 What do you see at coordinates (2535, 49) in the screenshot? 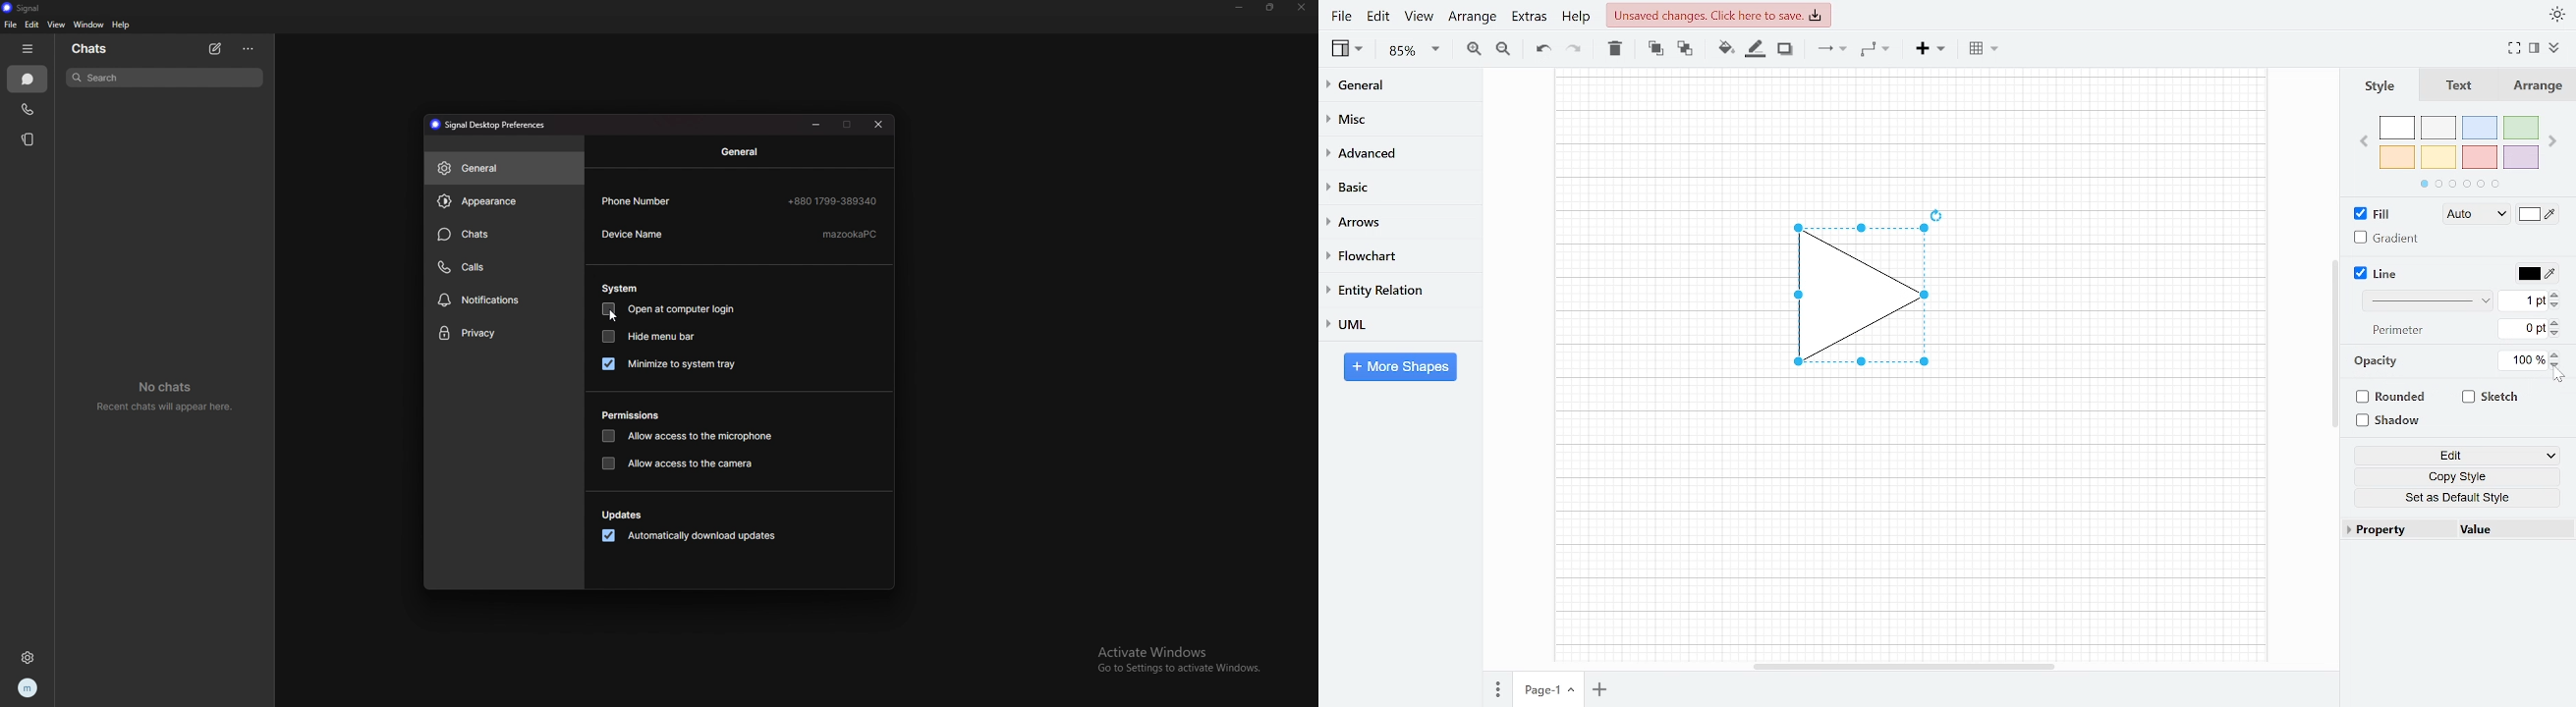
I see `Format (Ctrl+Shift+P)` at bounding box center [2535, 49].